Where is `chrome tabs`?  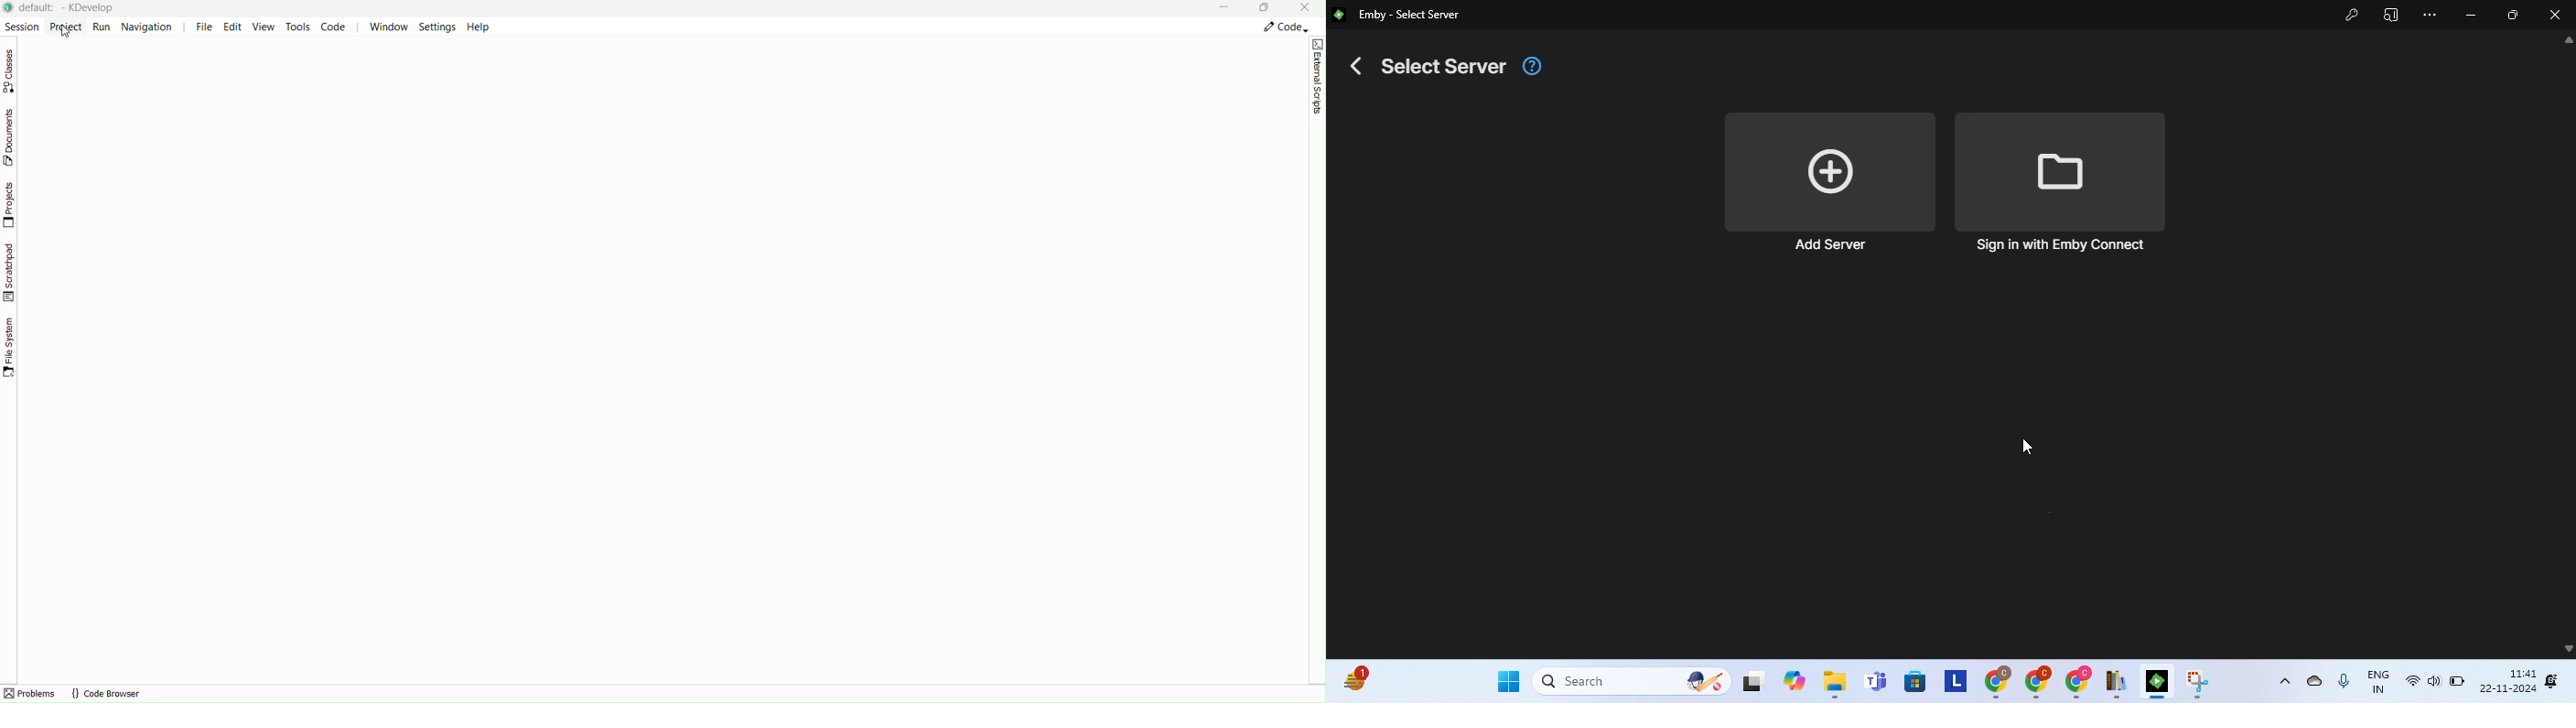
chrome tabs is located at coordinates (2036, 682).